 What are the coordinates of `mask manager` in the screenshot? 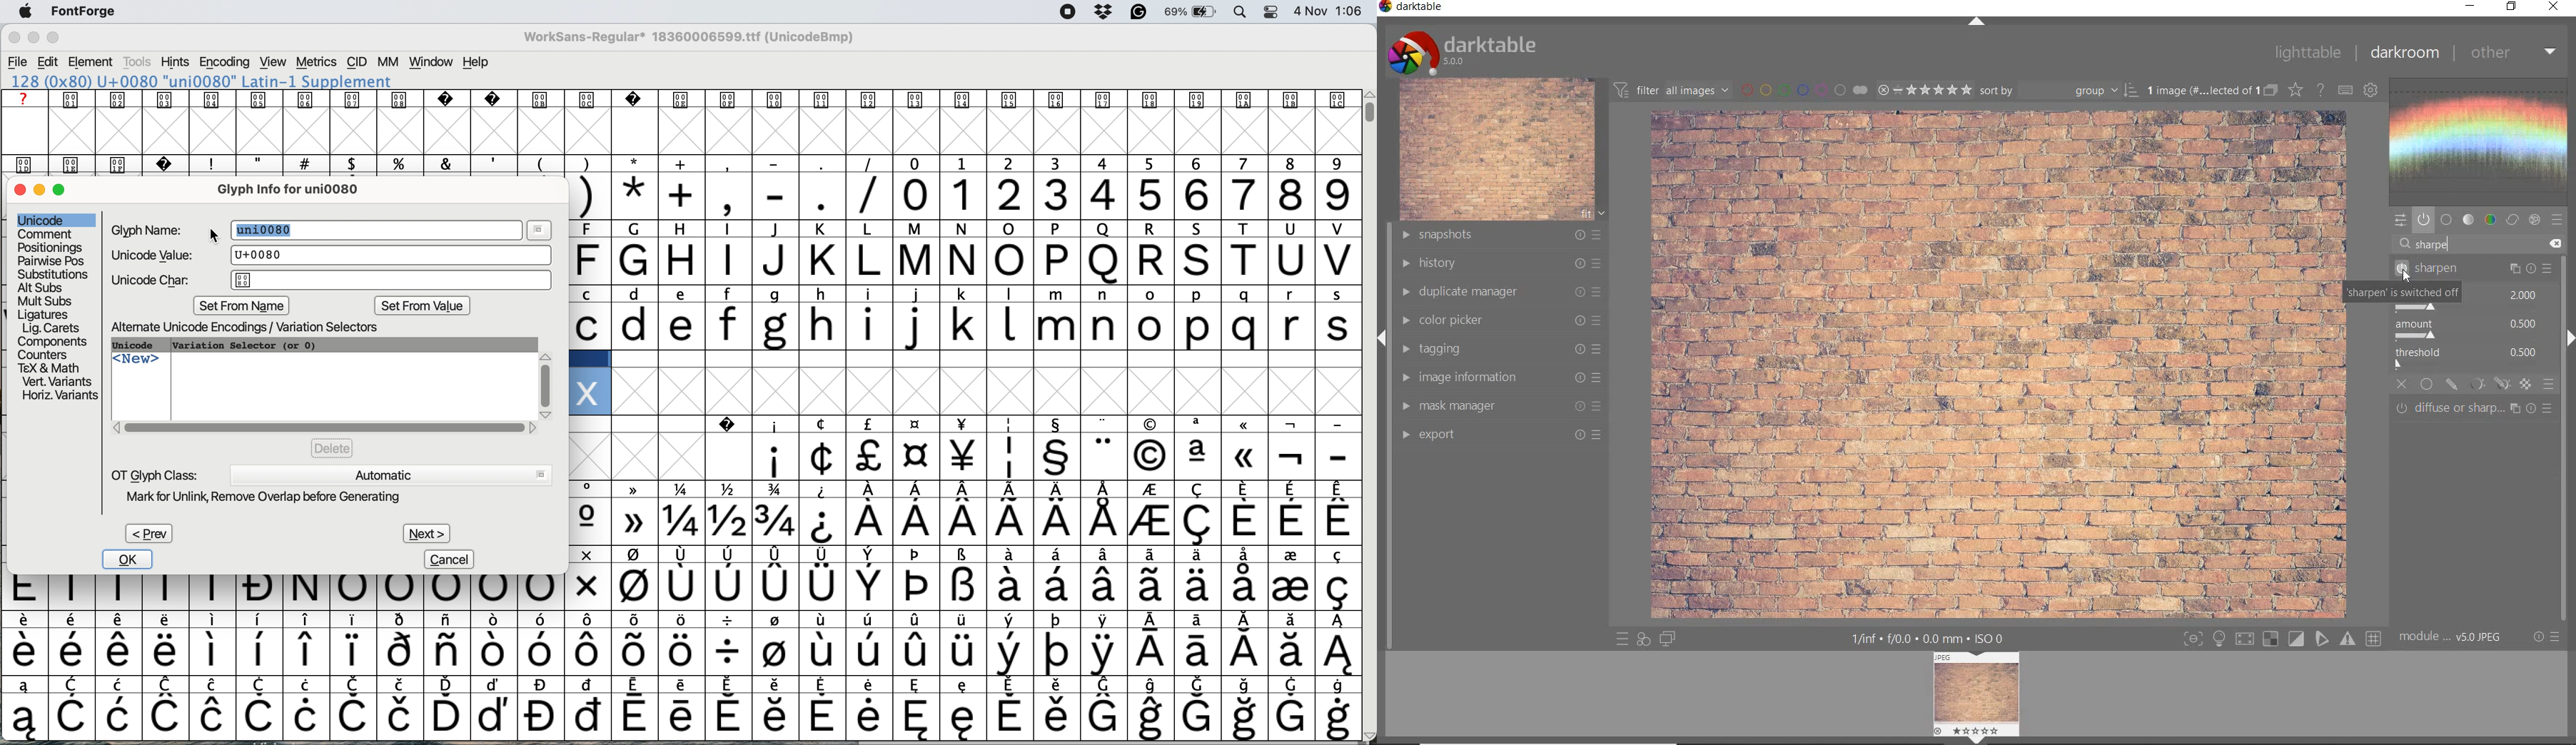 It's located at (1500, 405).